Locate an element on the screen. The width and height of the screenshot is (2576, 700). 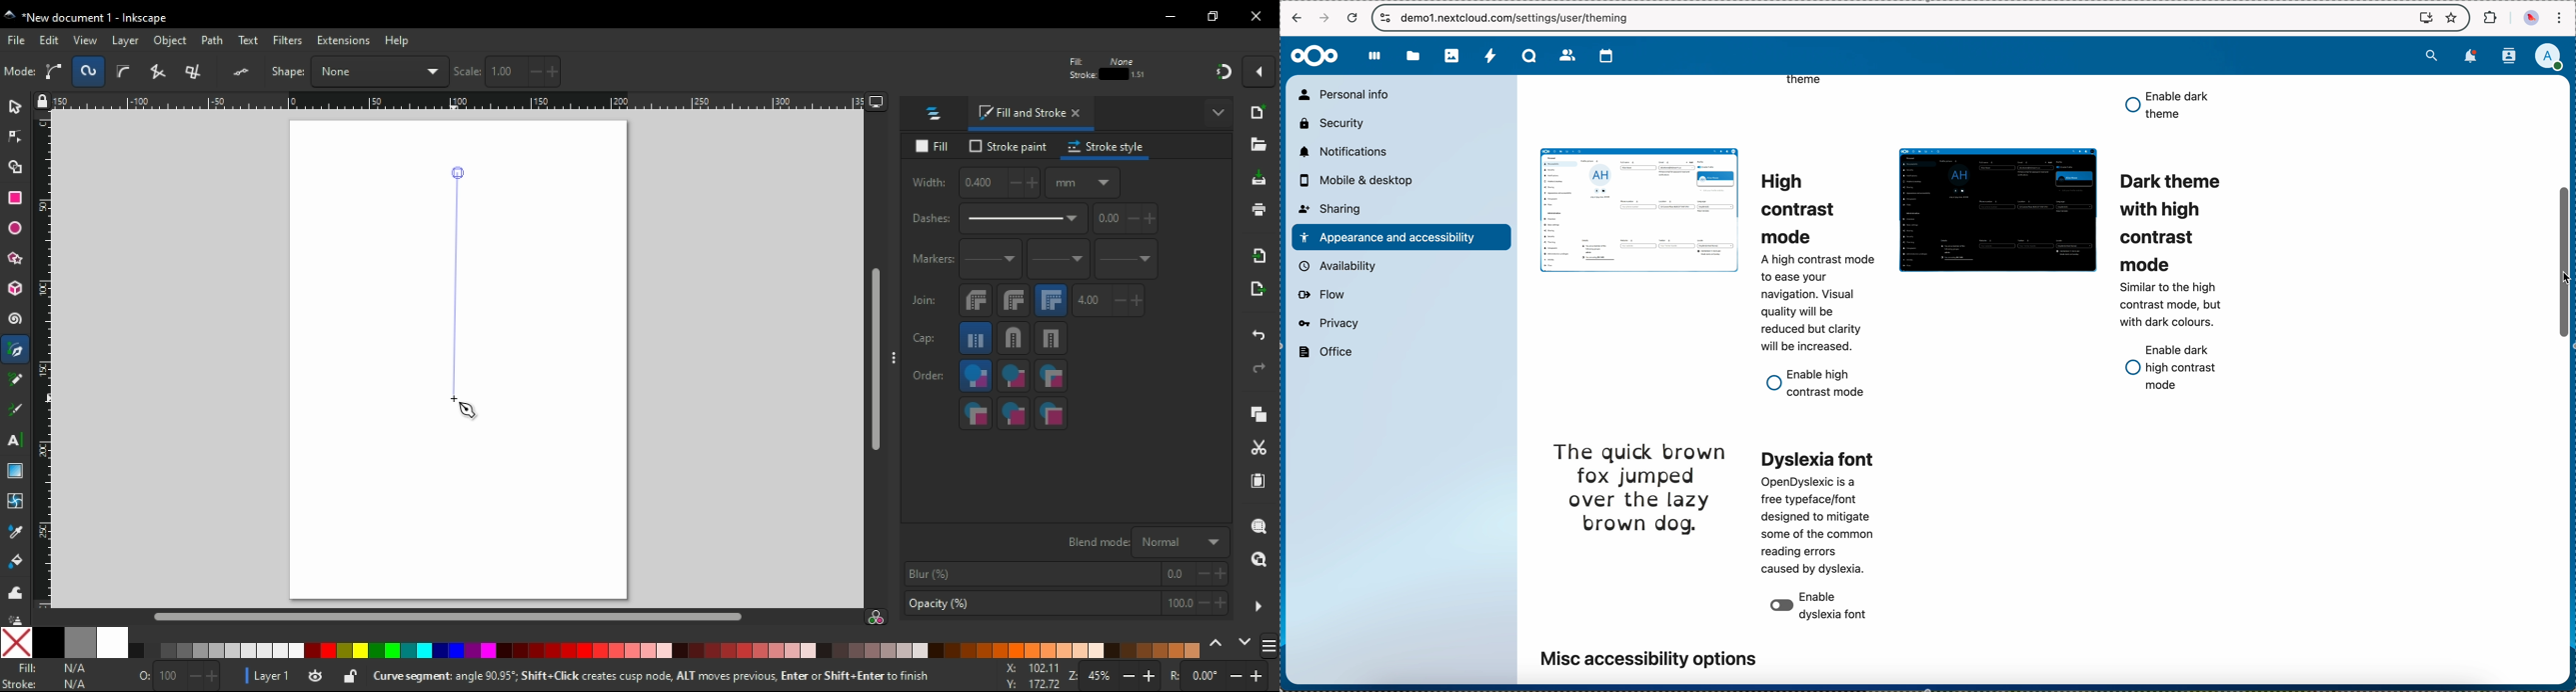
path is located at coordinates (214, 40).